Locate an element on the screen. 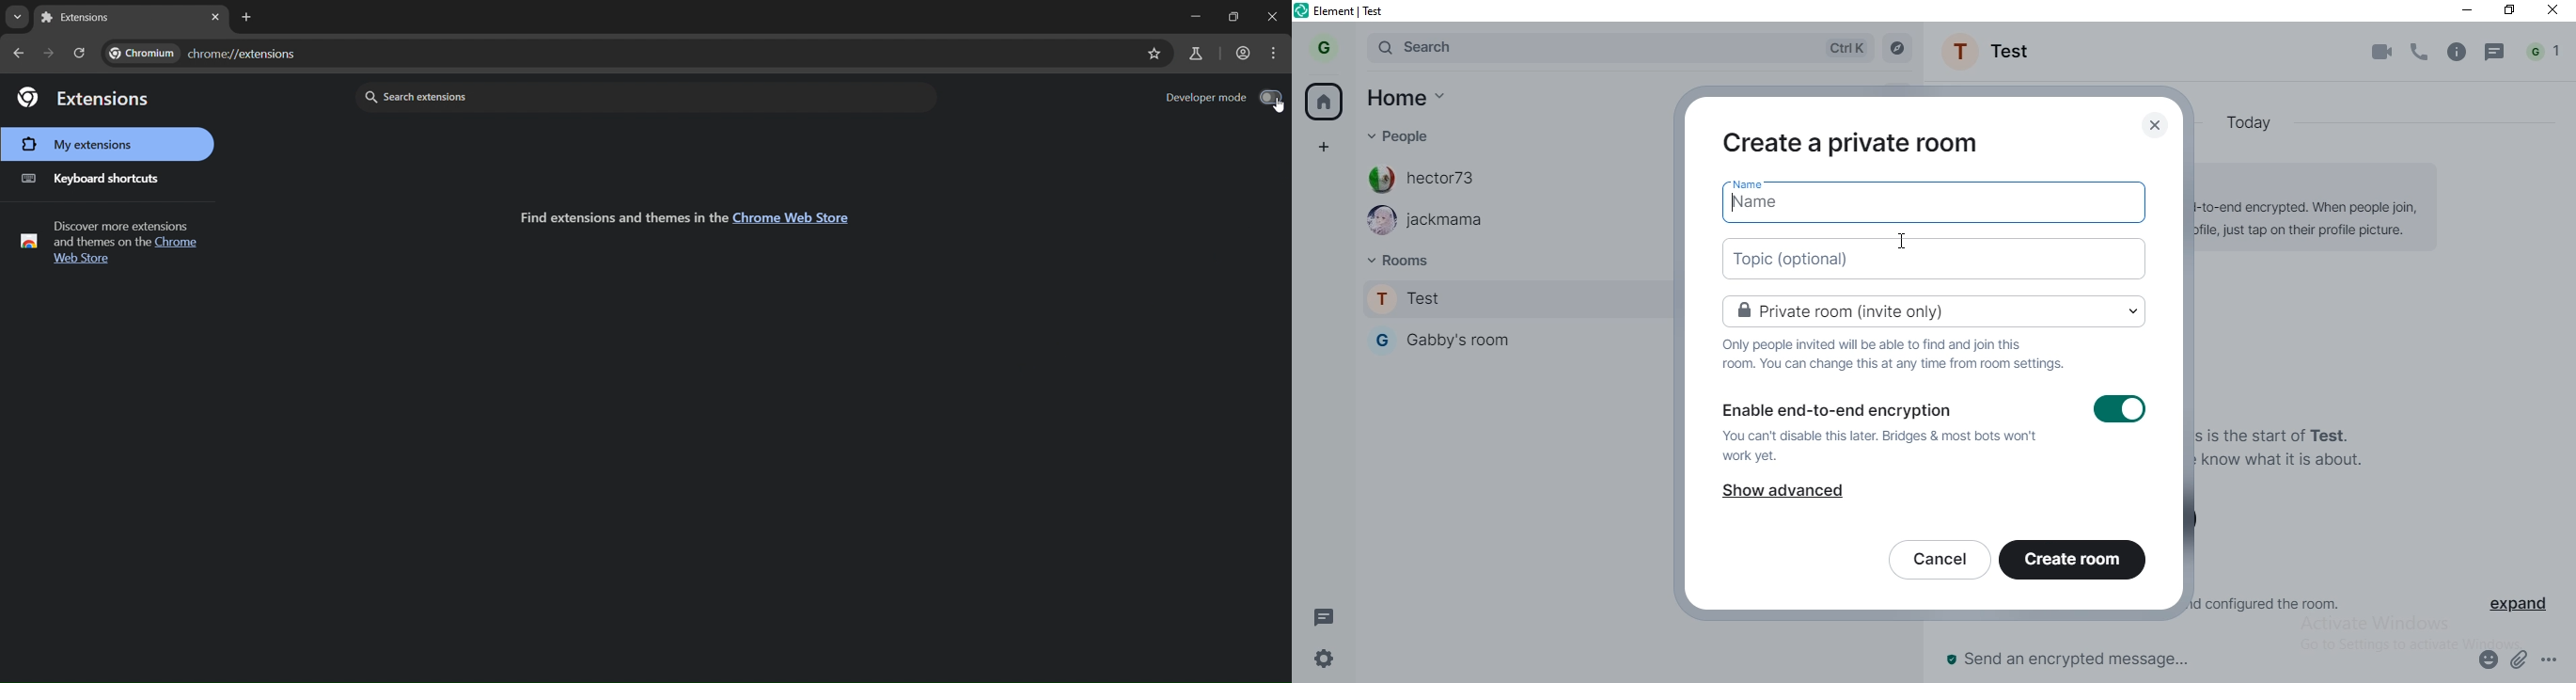 The width and height of the screenshot is (2576, 700). topic is located at coordinates (1939, 262).